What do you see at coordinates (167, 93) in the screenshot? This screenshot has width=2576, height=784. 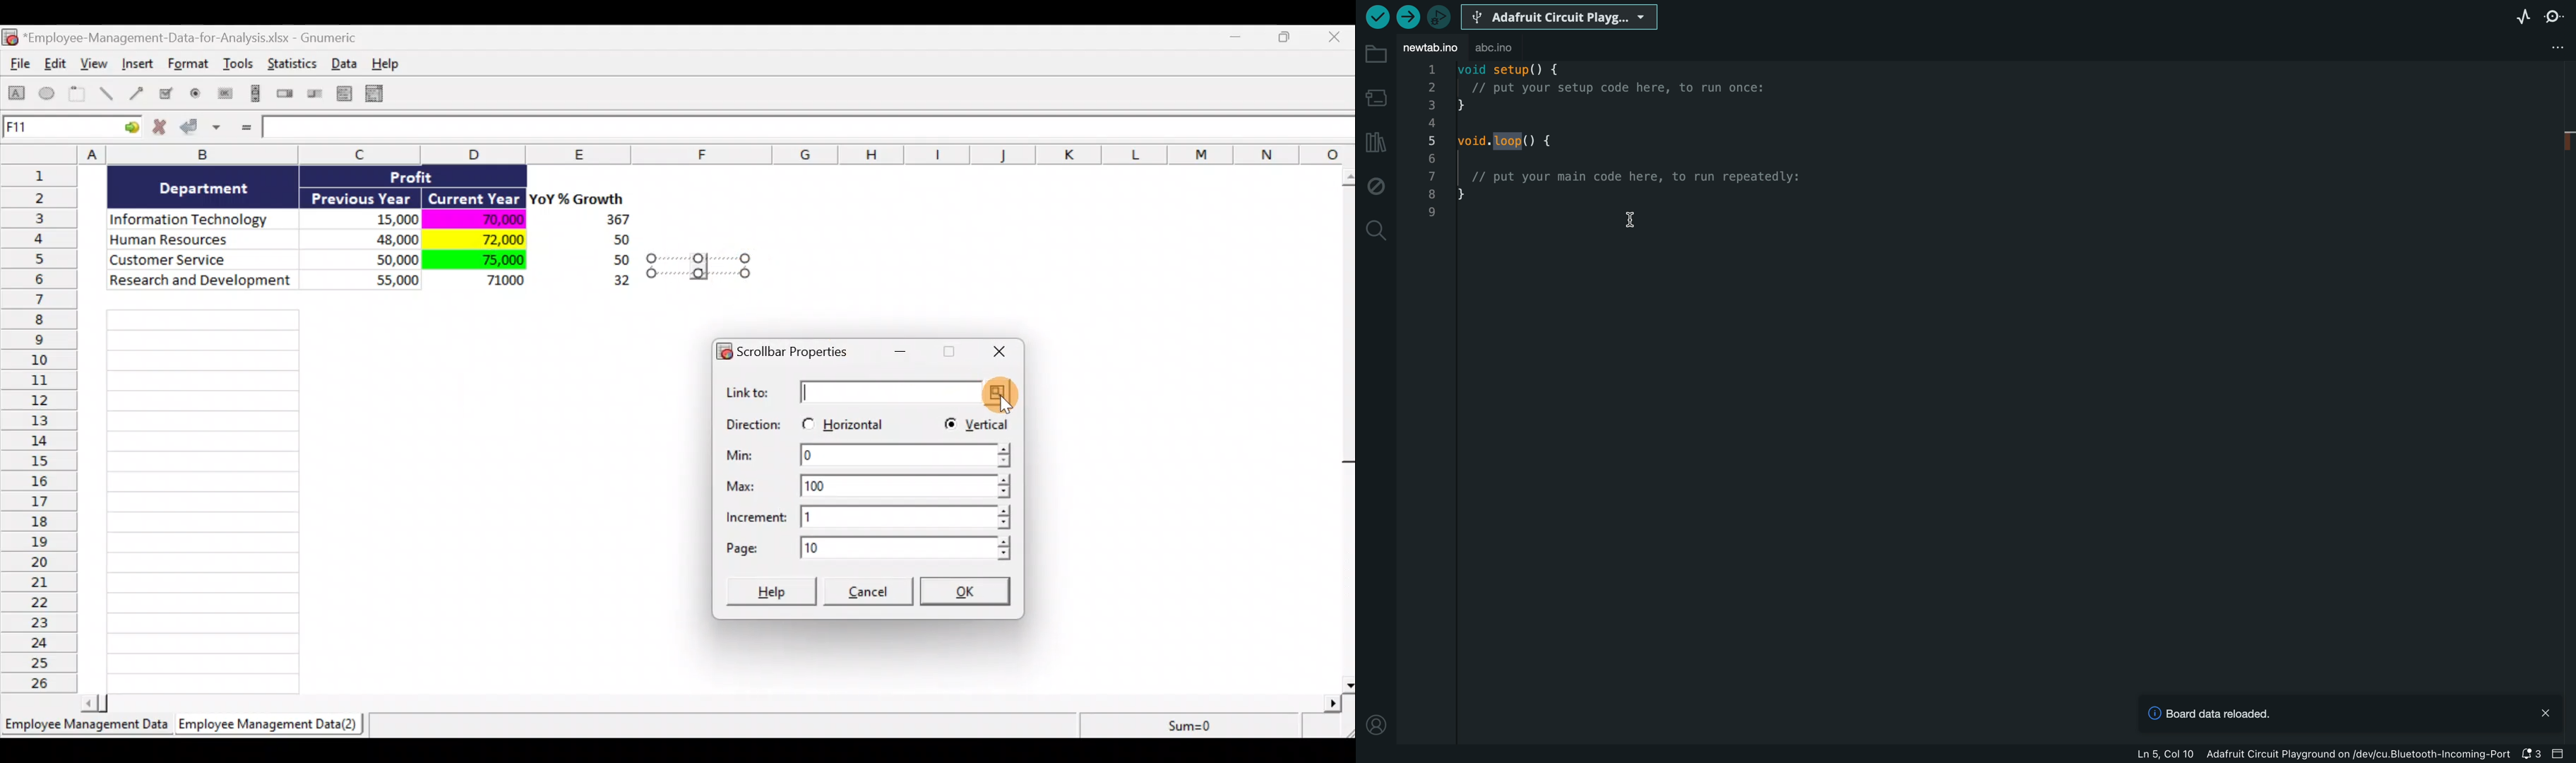 I see `Create a checkbox` at bounding box center [167, 93].